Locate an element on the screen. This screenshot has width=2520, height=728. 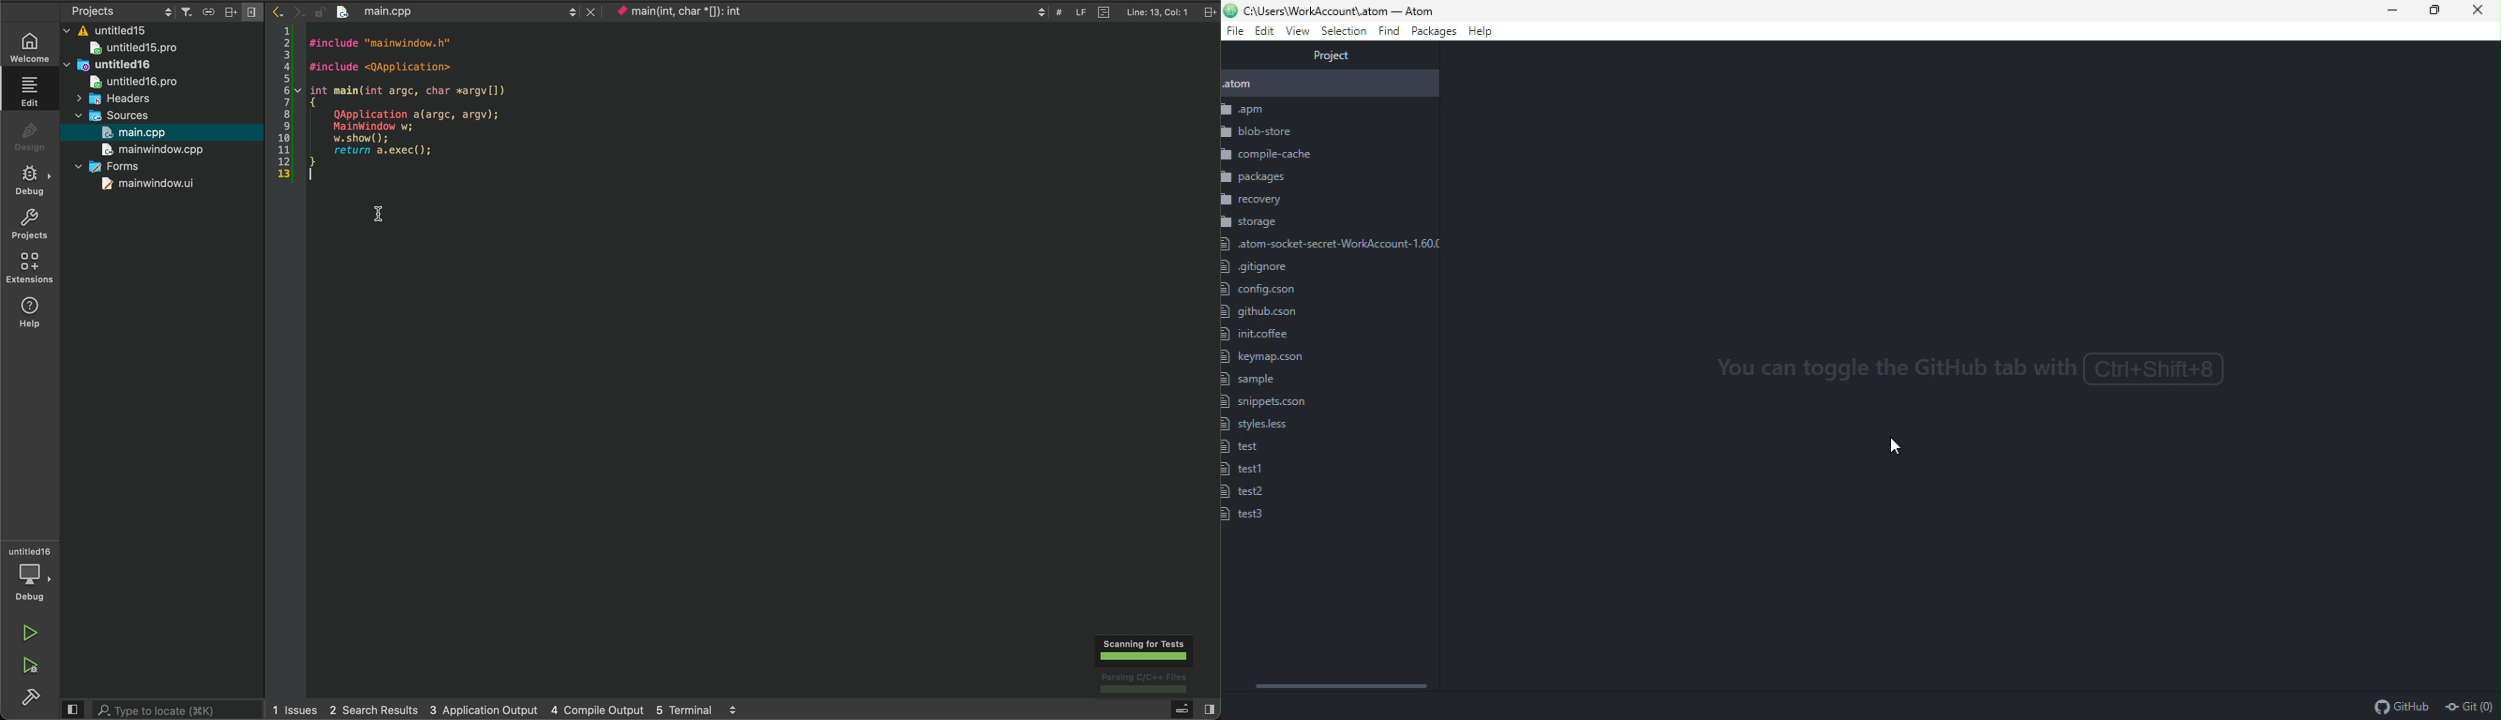
Edit is located at coordinates (1263, 31).